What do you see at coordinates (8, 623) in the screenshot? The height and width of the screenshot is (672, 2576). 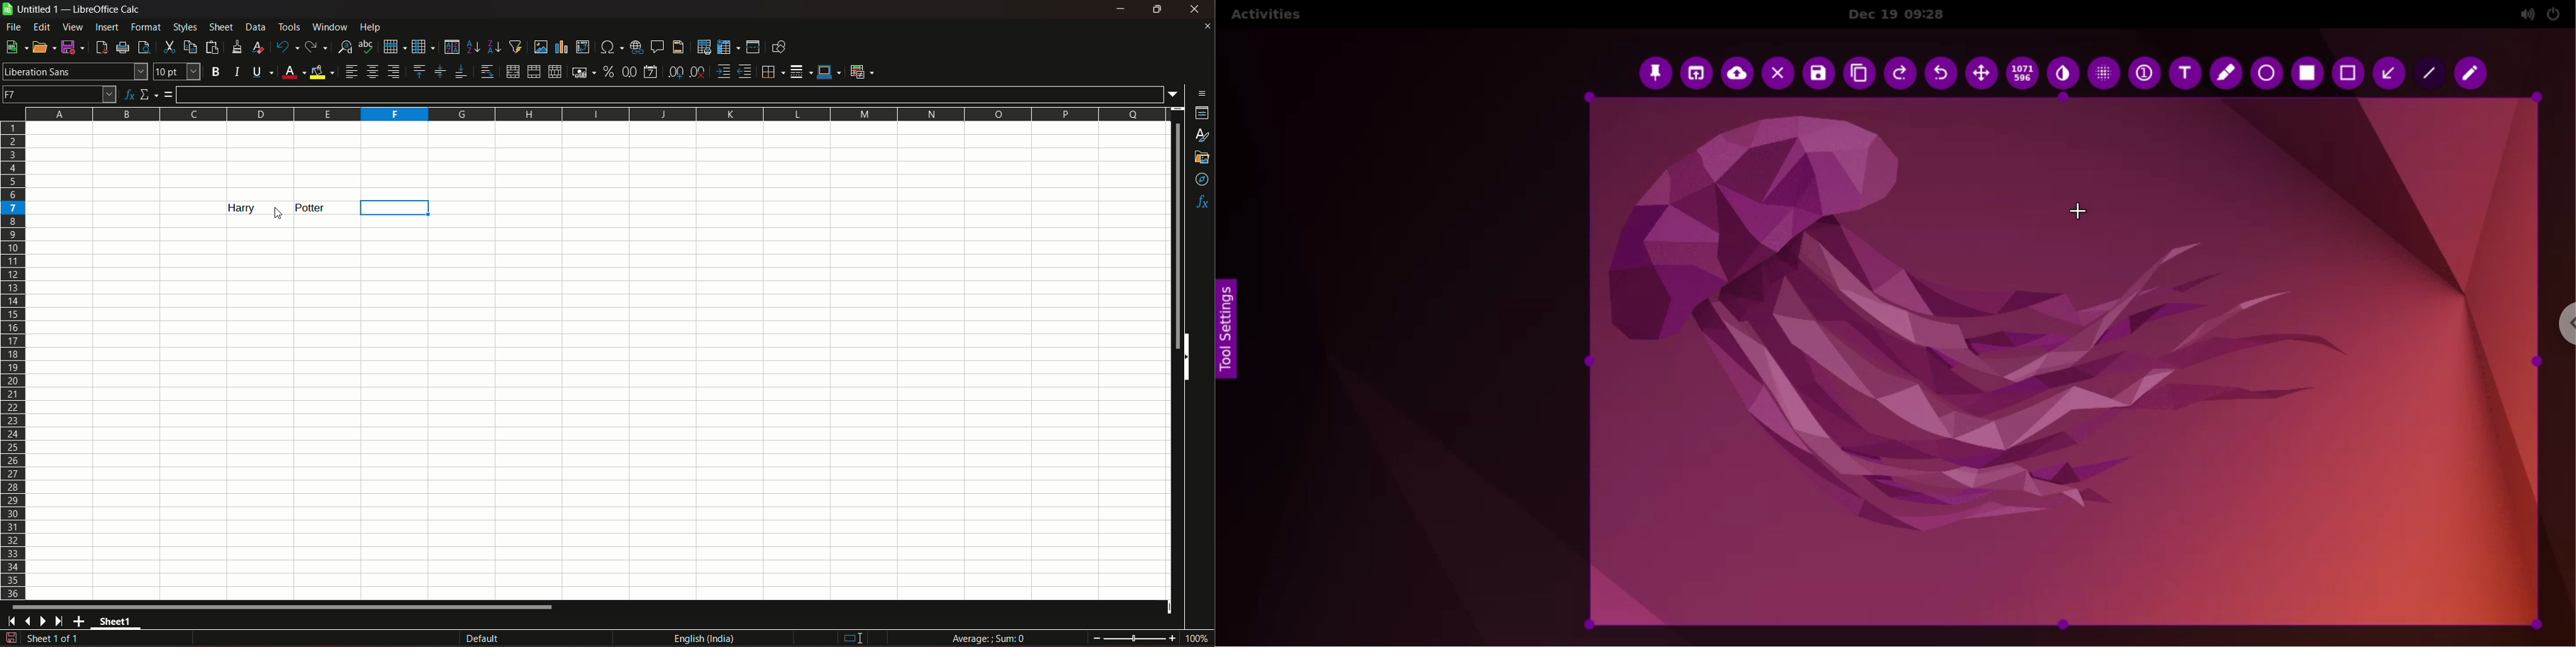 I see `scroll to first` at bounding box center [8, 623].